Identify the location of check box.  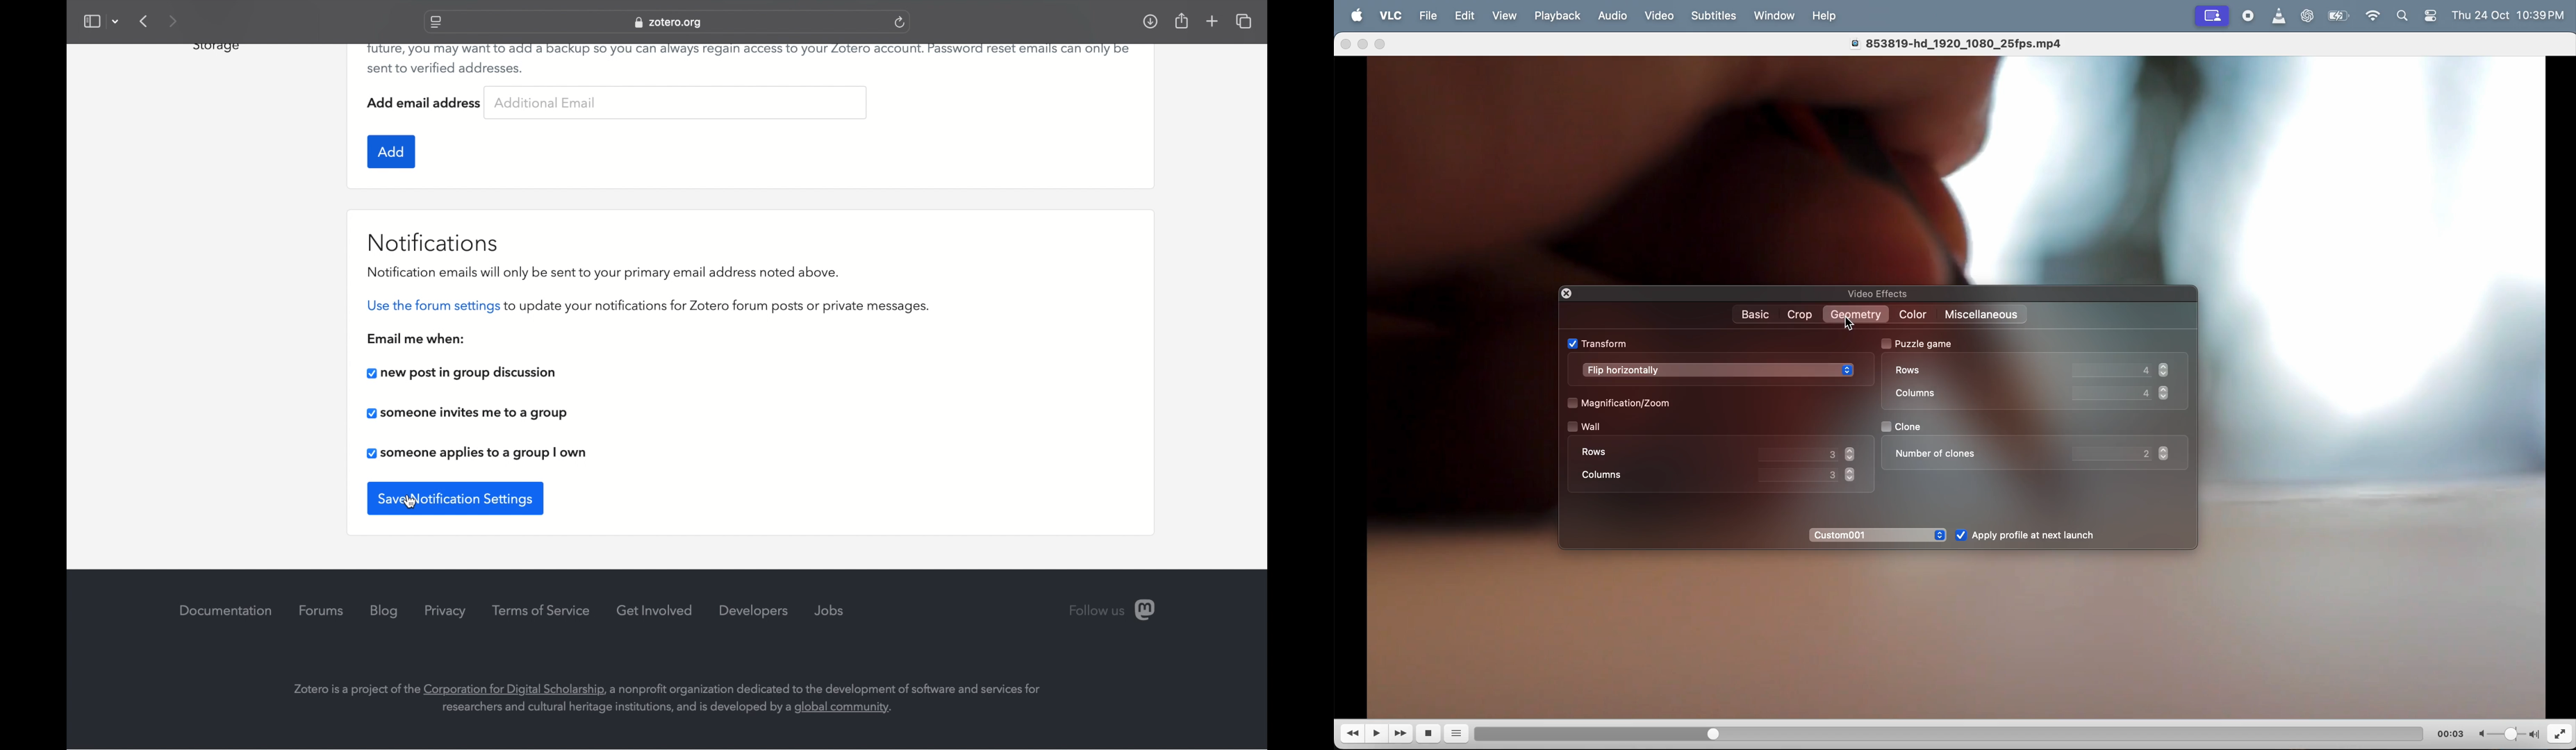
(1572, 343).